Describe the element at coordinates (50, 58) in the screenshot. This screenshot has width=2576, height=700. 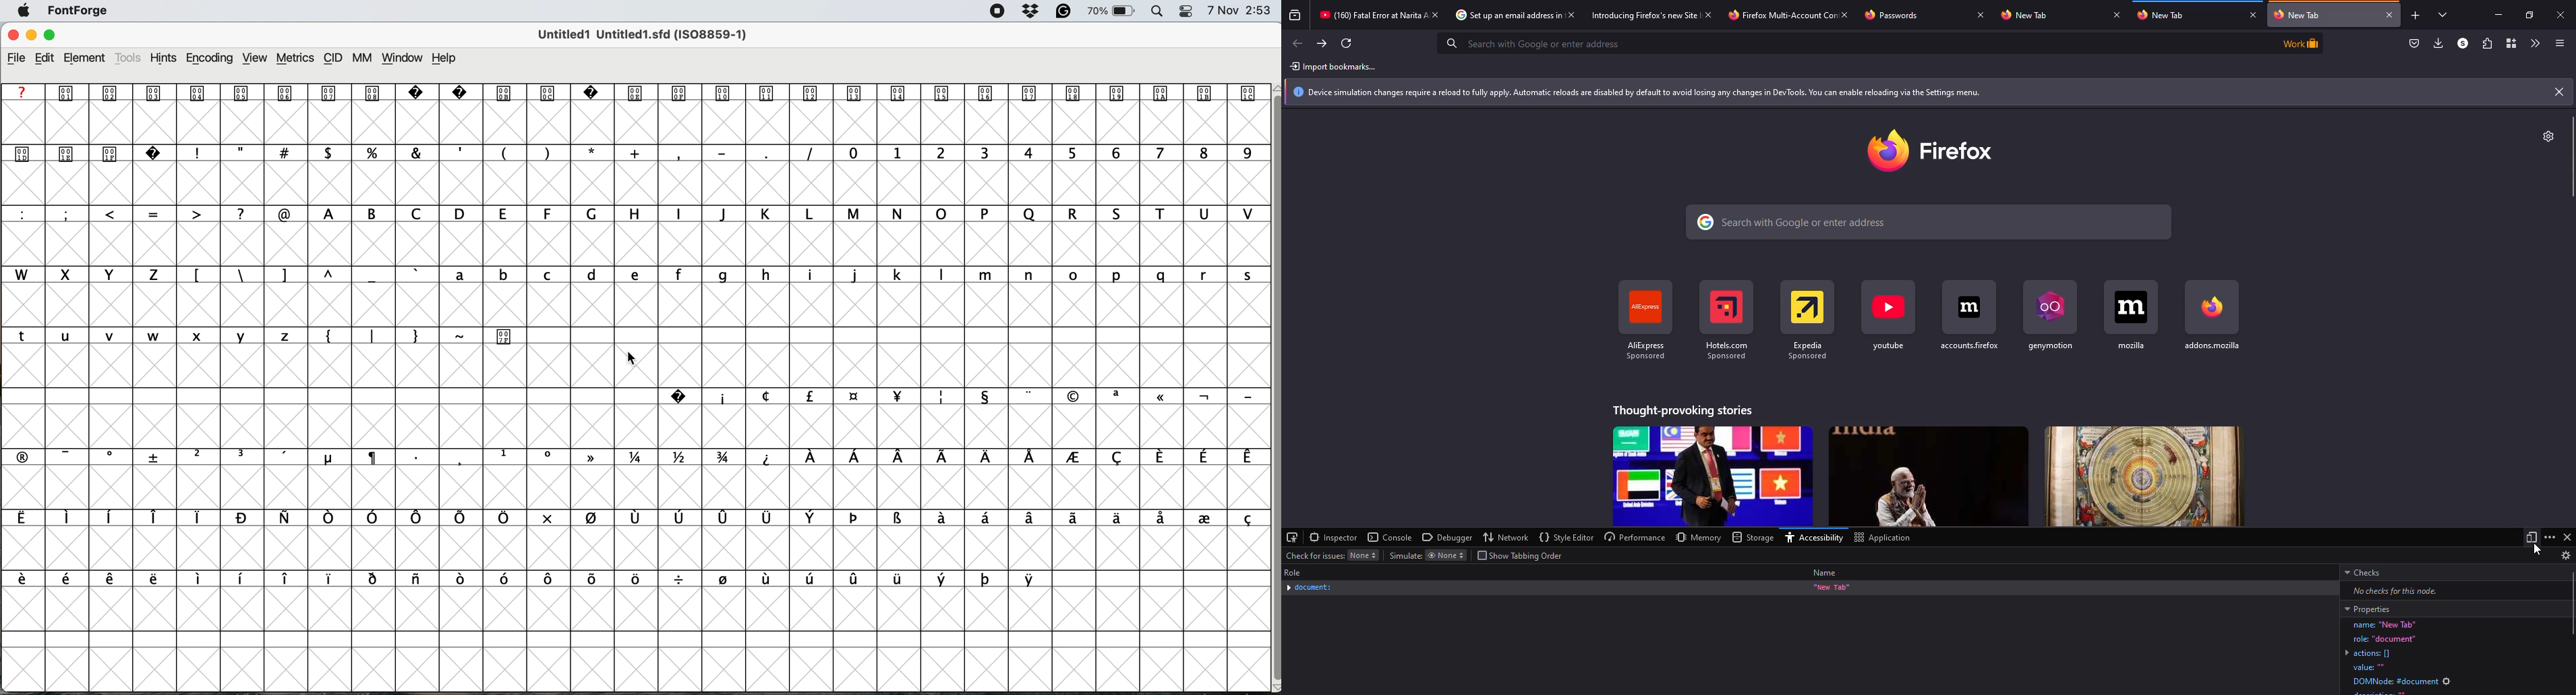
I see `edit` at that location.